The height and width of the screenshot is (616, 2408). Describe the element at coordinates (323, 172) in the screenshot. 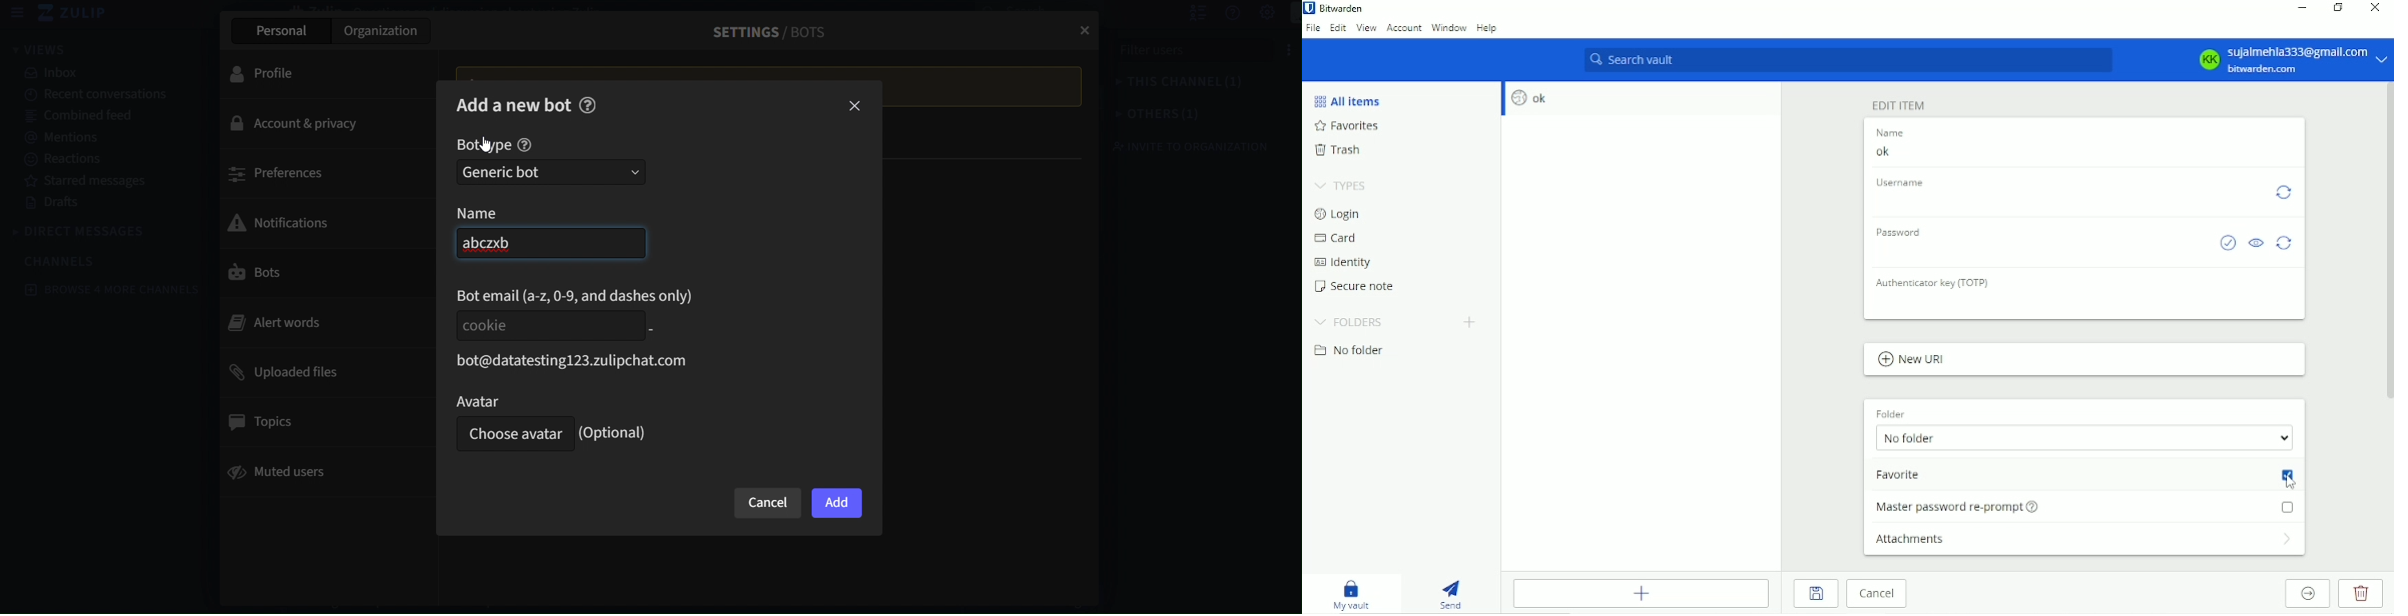

I see `preferences` at that location.